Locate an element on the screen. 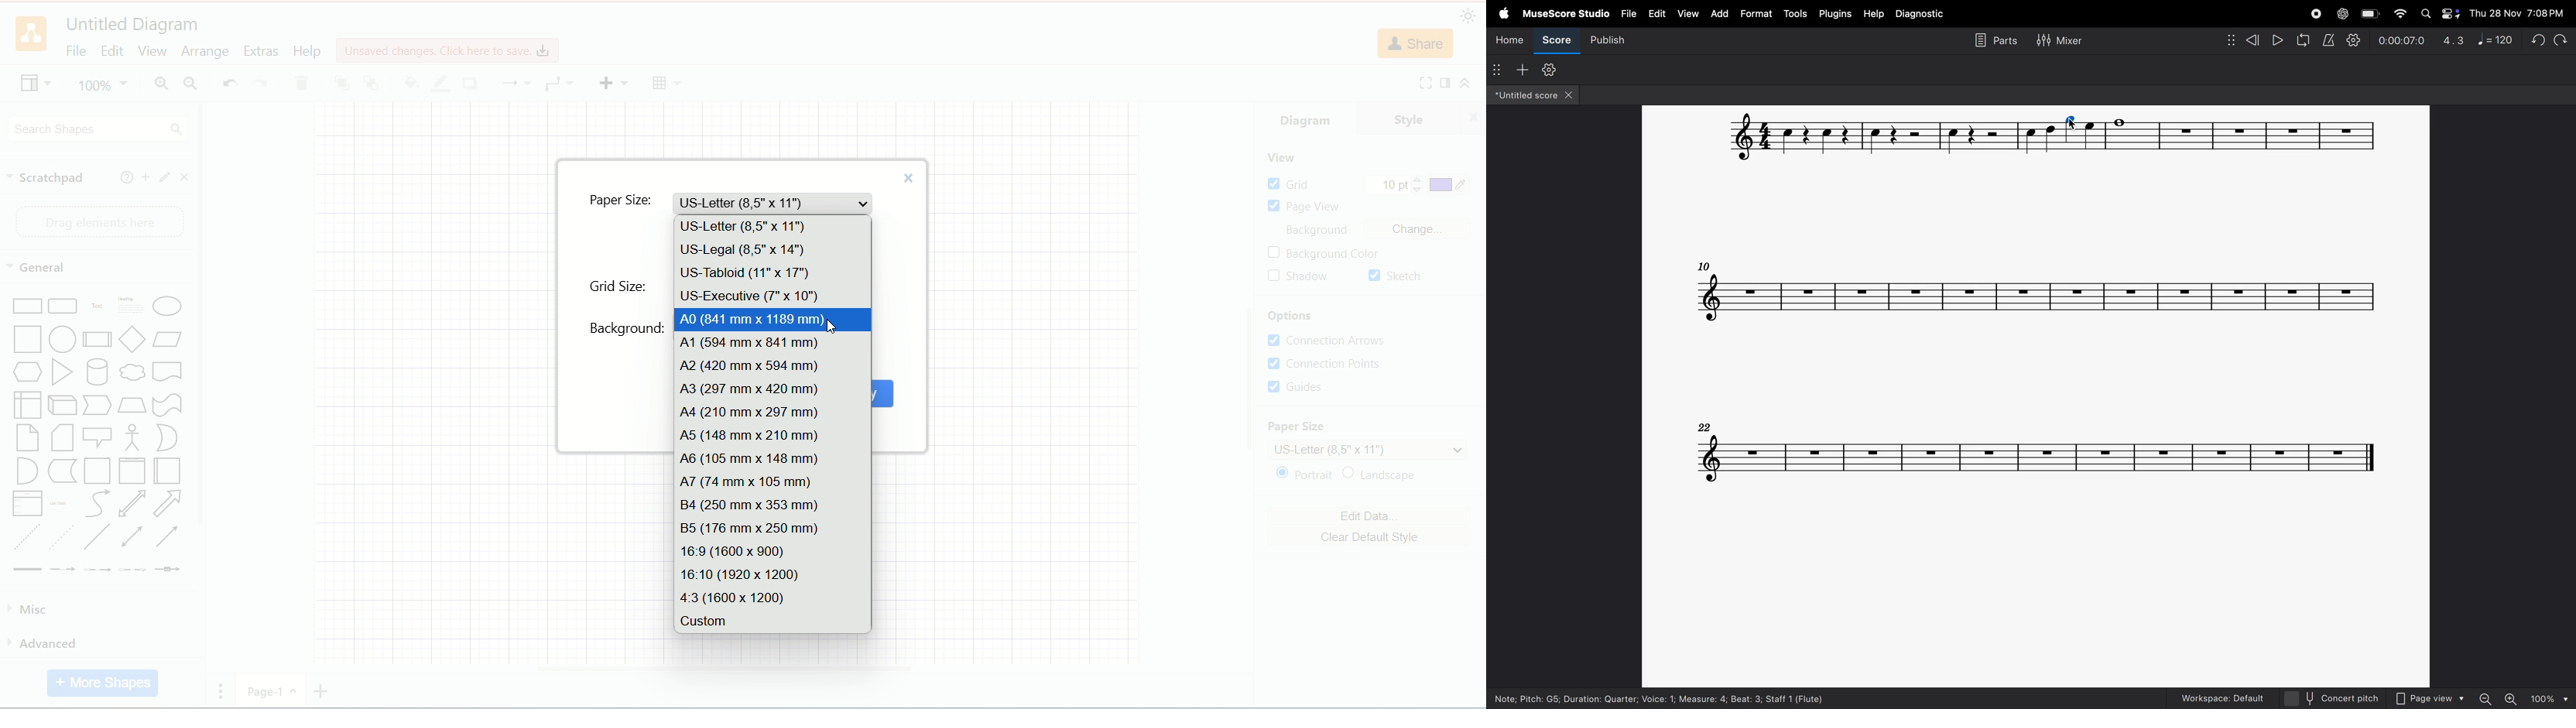 This screenshot has width=2576, height=728. Bidirectional Arrow is located at coordinates (132, 505).